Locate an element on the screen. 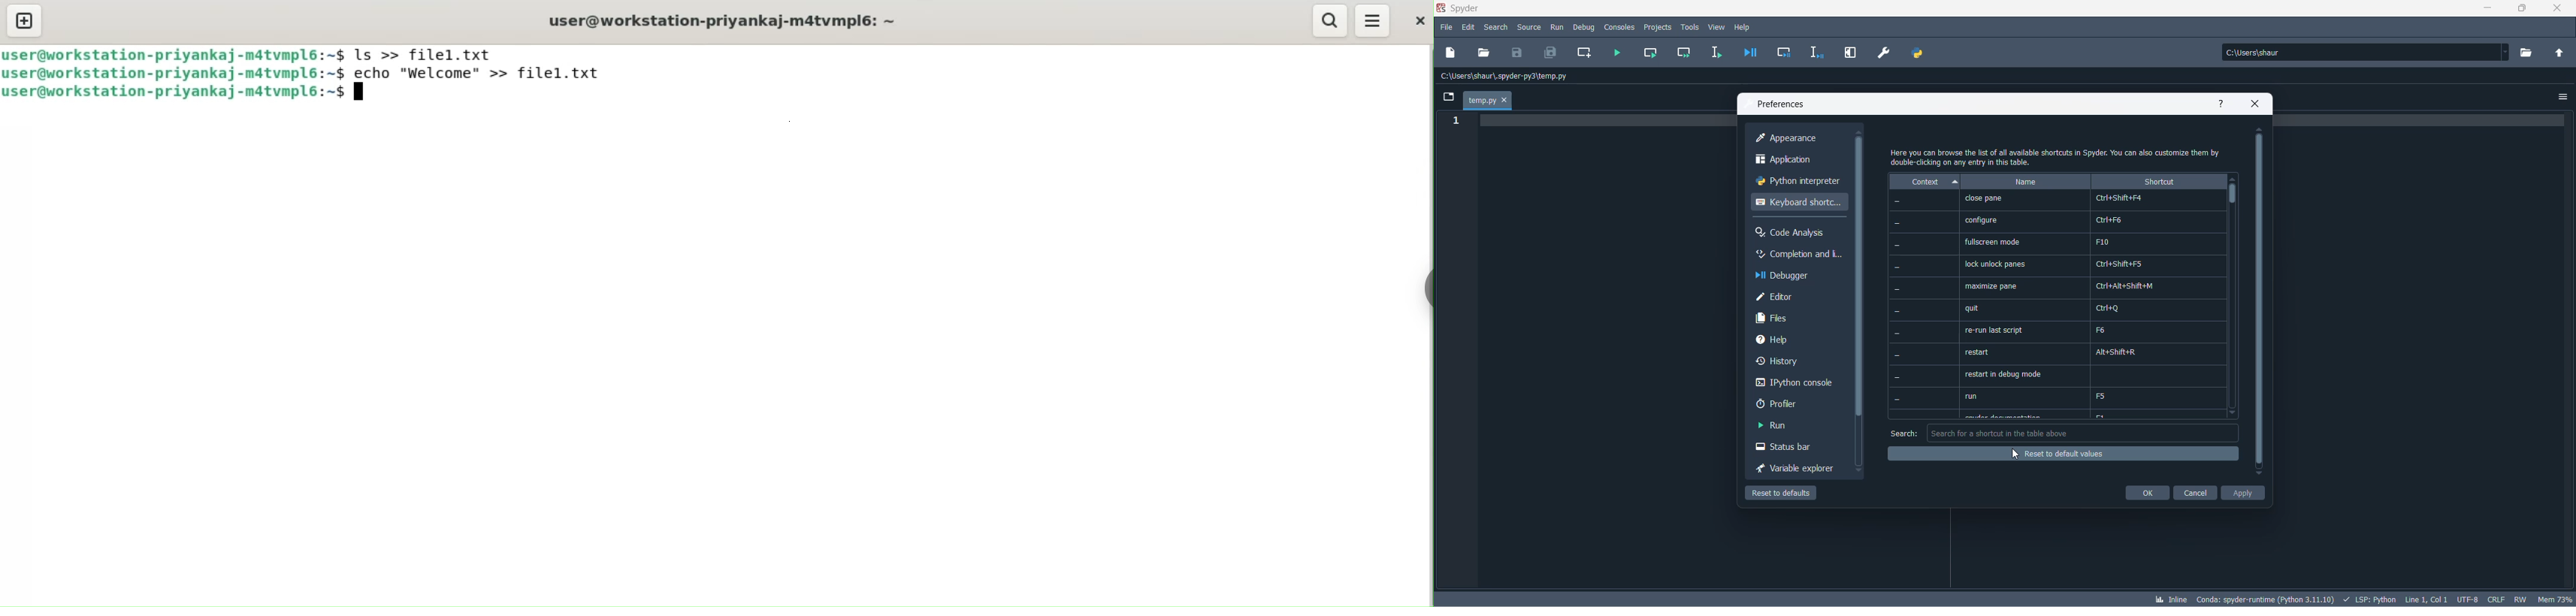  run file is located at coordinates (1614, 53).